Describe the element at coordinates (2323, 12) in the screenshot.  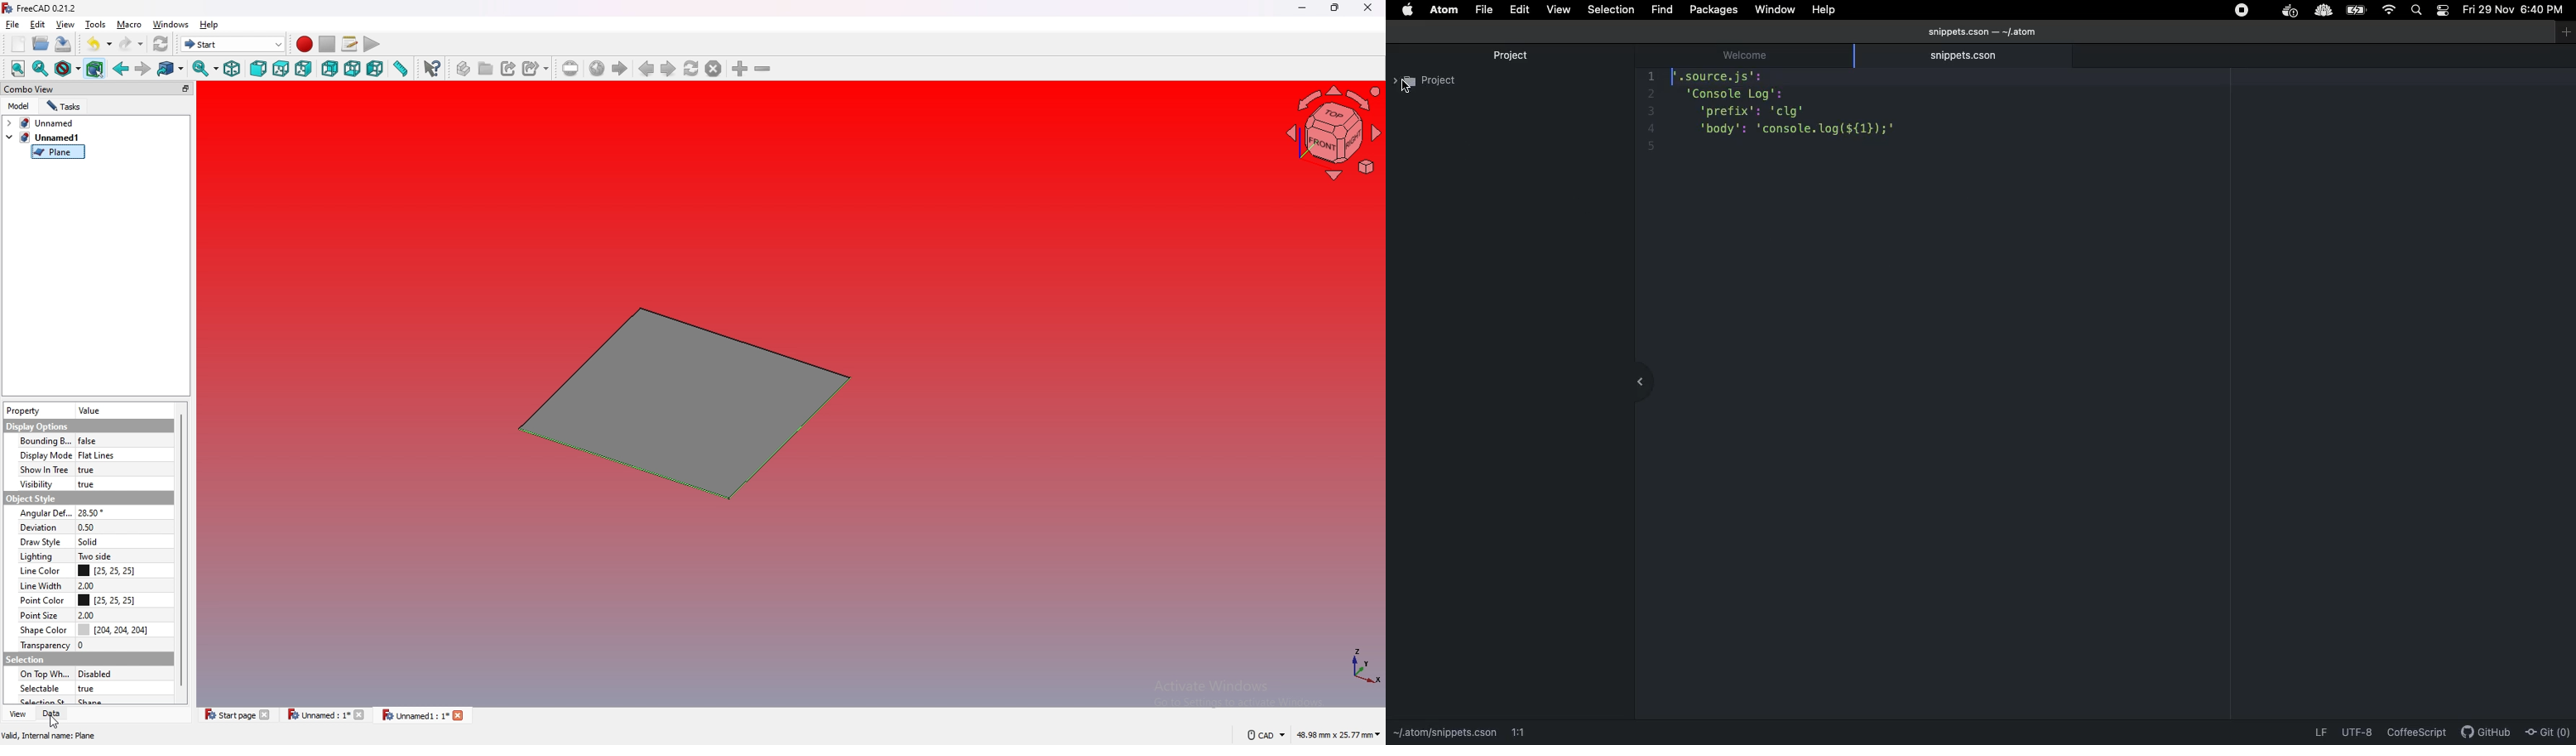
I see `extension` at that location.